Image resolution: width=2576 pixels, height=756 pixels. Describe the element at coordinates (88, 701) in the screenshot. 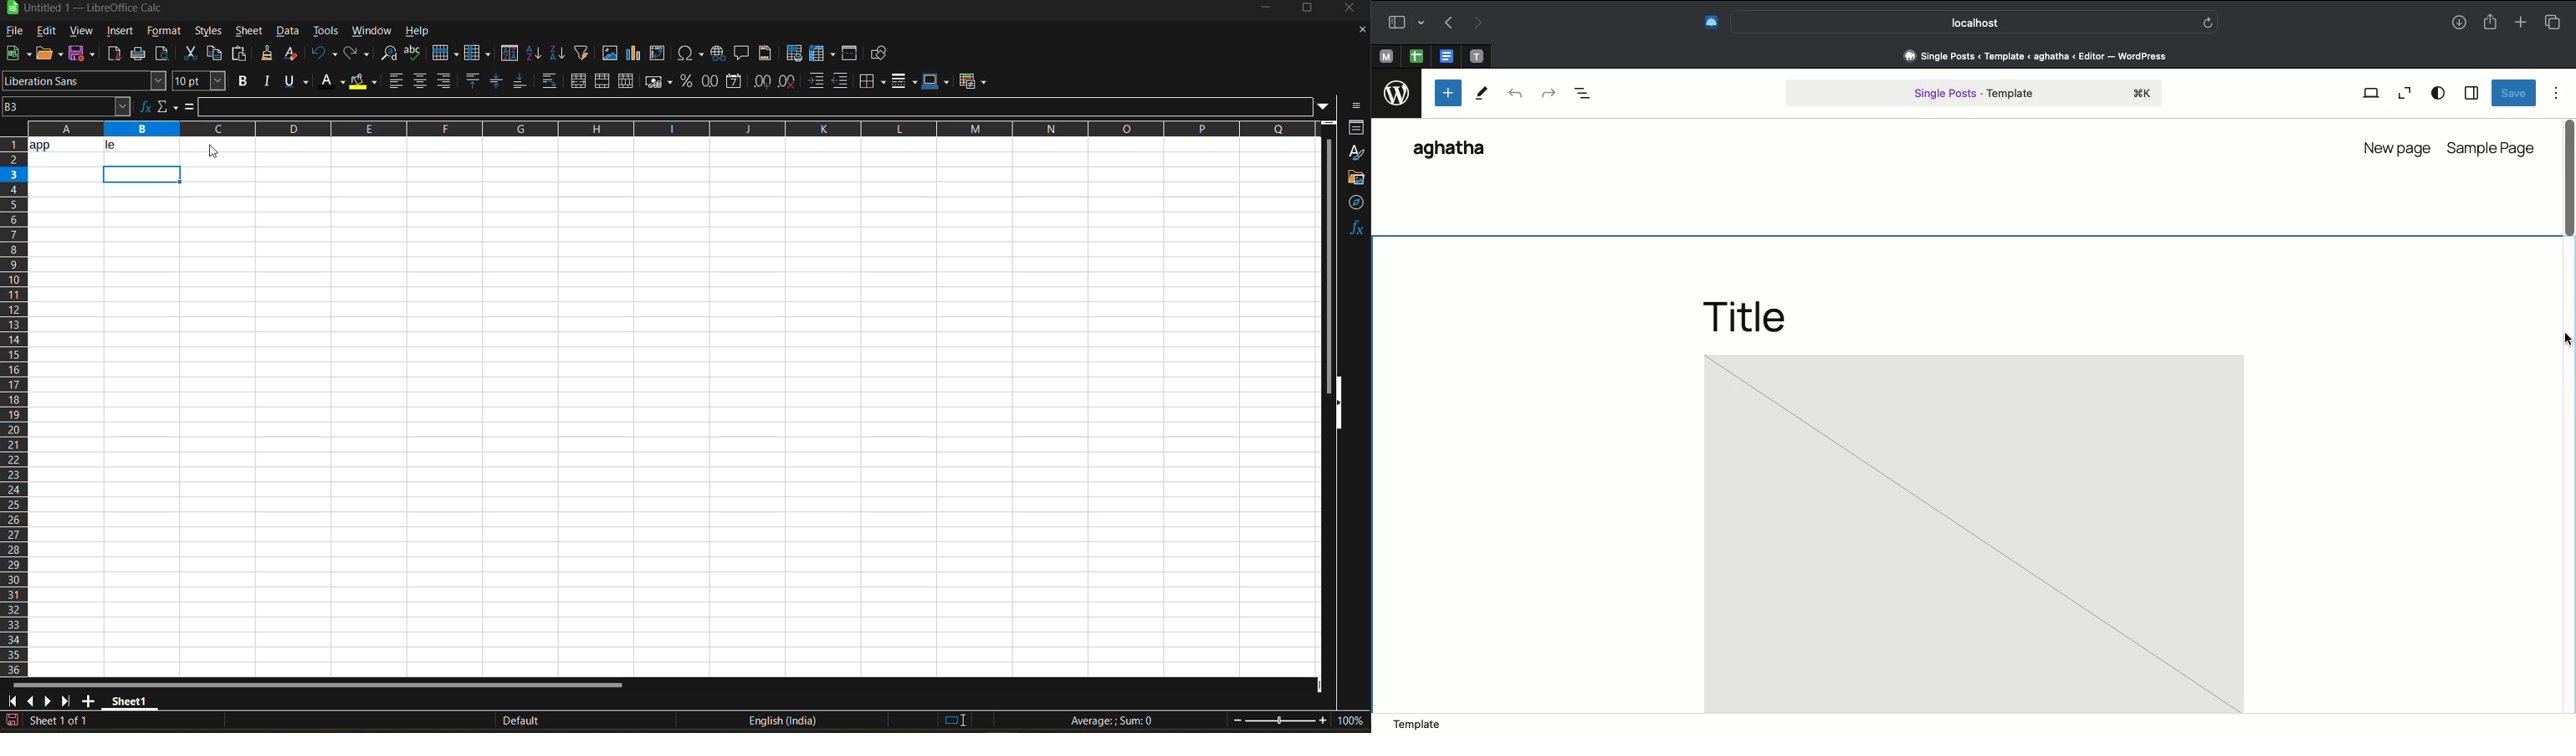

I see `add sheet` at that location.